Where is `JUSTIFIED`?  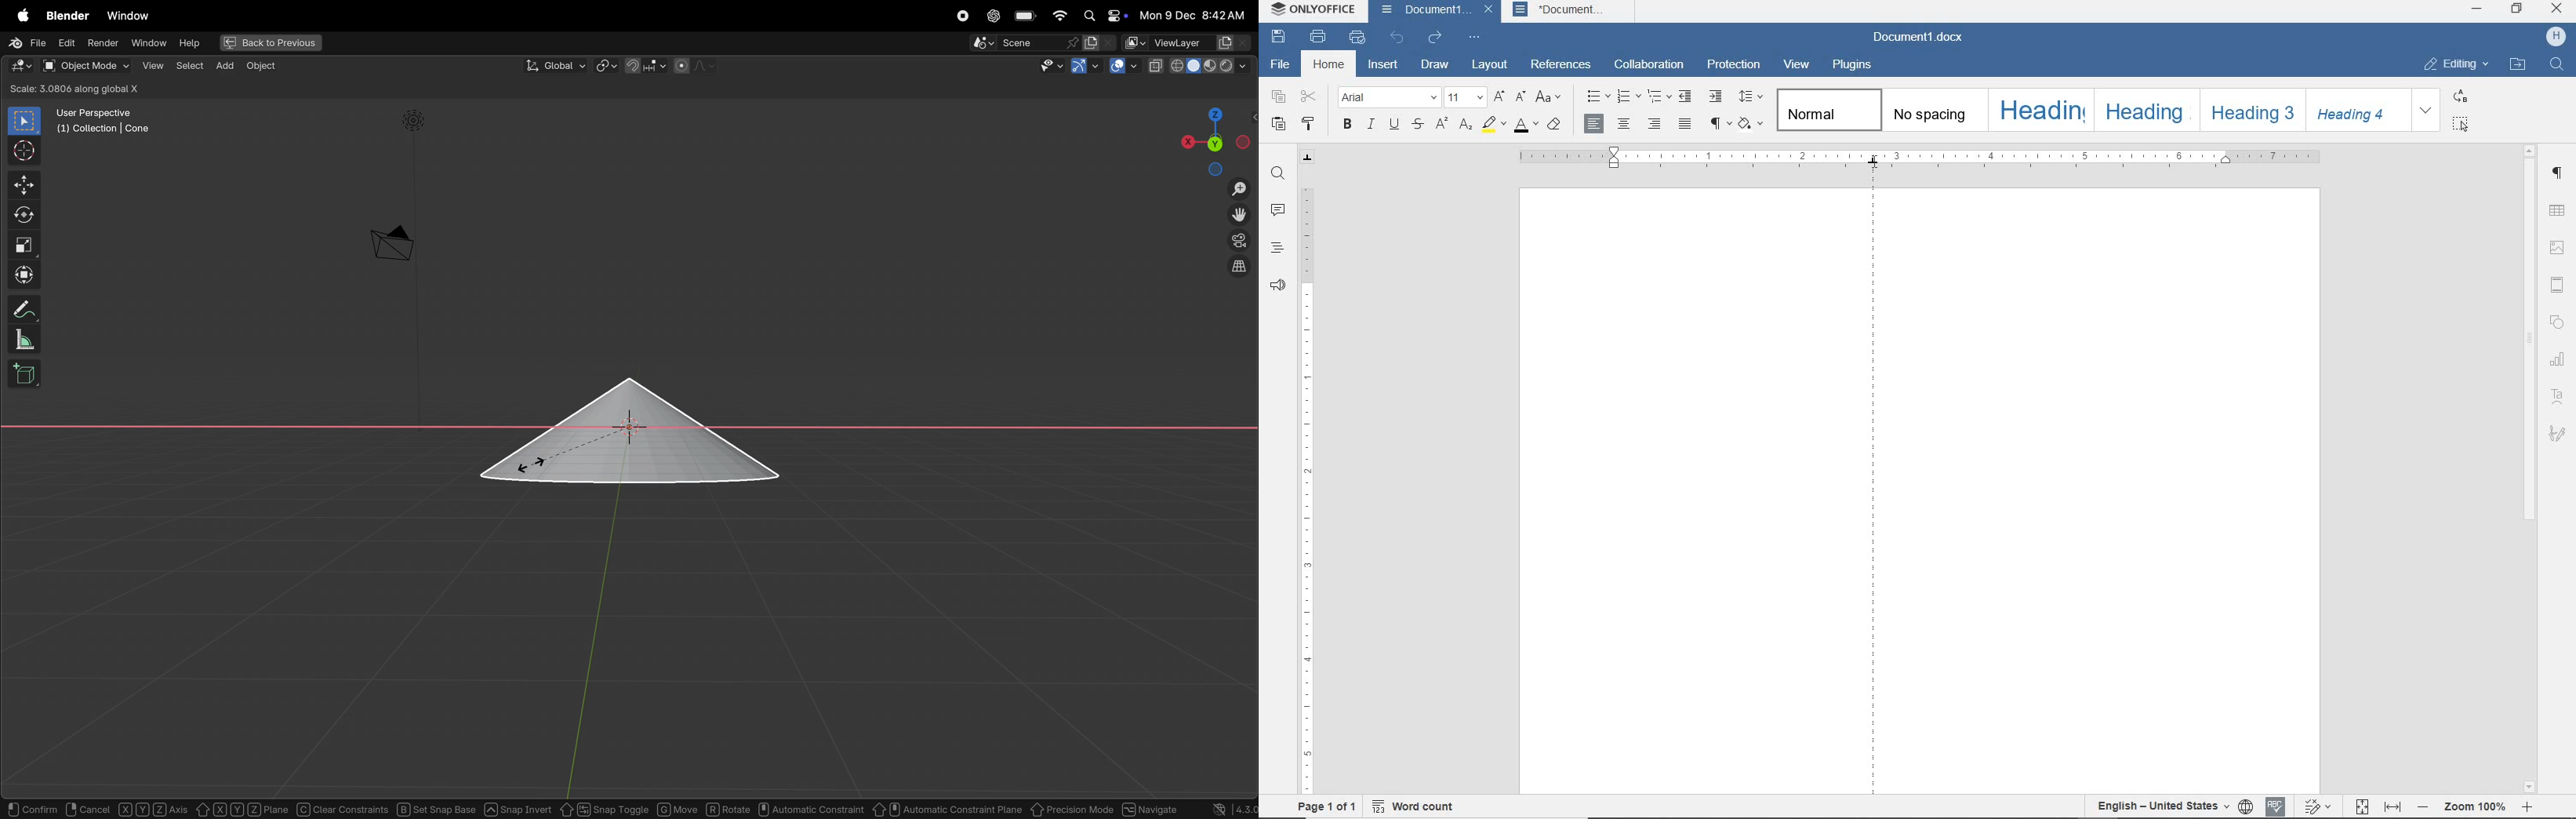
JUSTIFIED is located at coordinates (1686, 126).